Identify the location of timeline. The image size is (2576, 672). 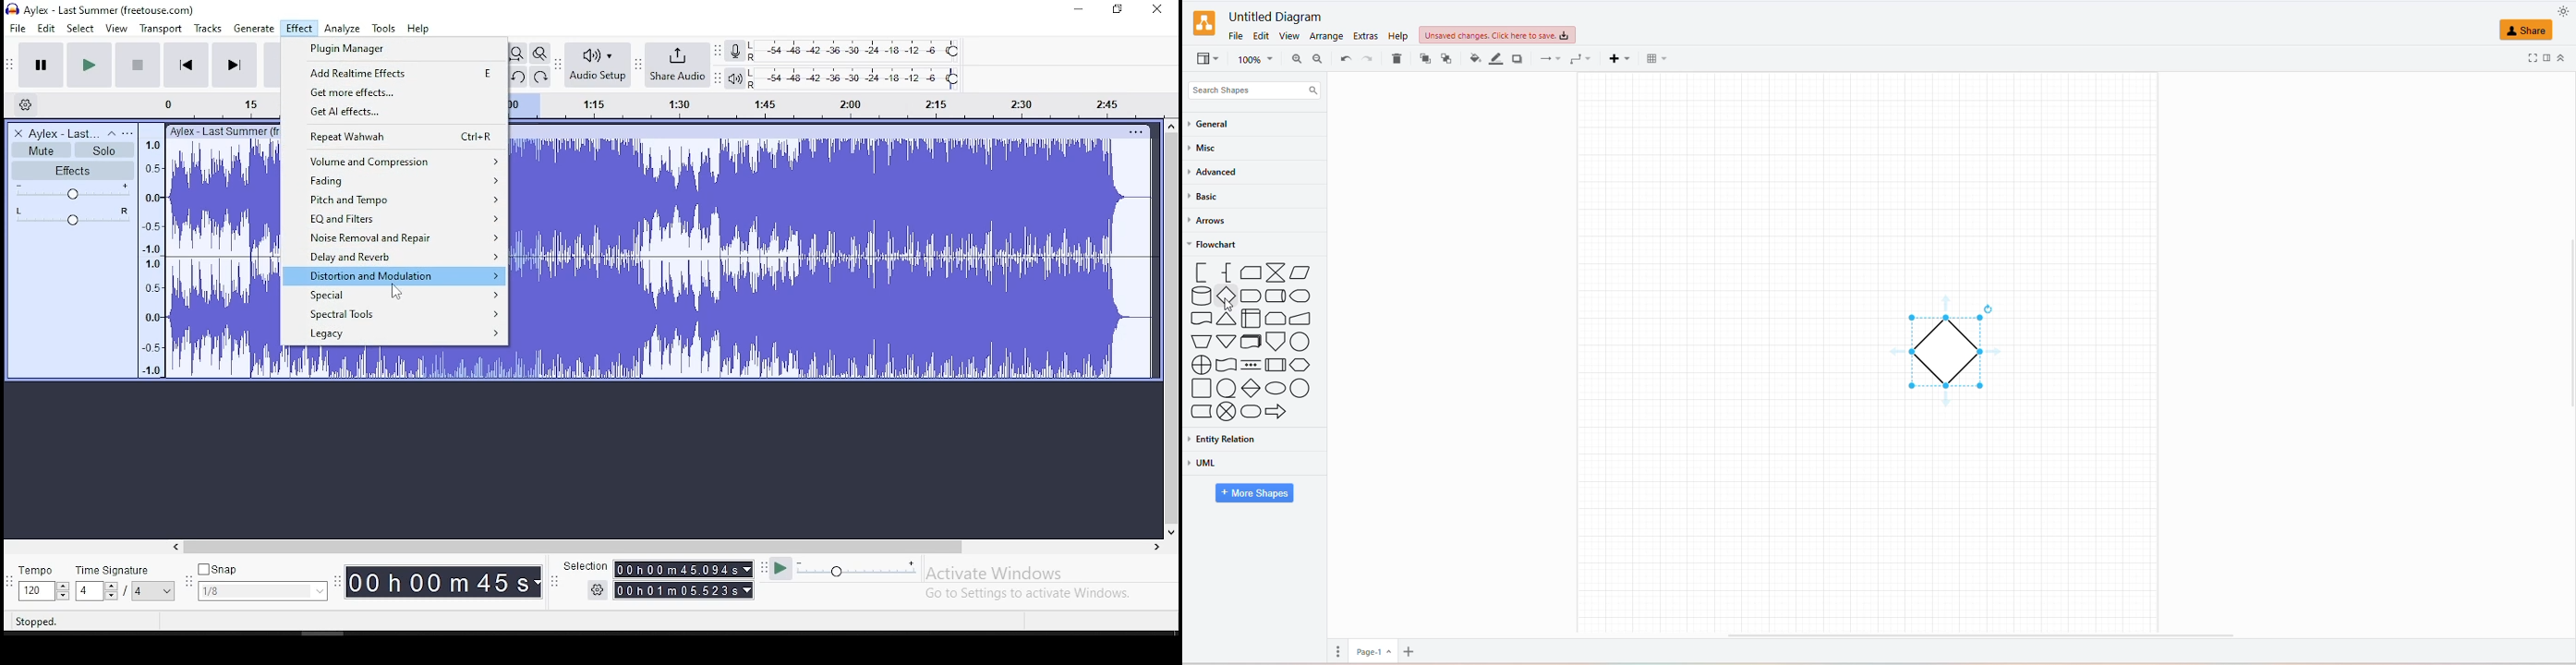
(155, 253).